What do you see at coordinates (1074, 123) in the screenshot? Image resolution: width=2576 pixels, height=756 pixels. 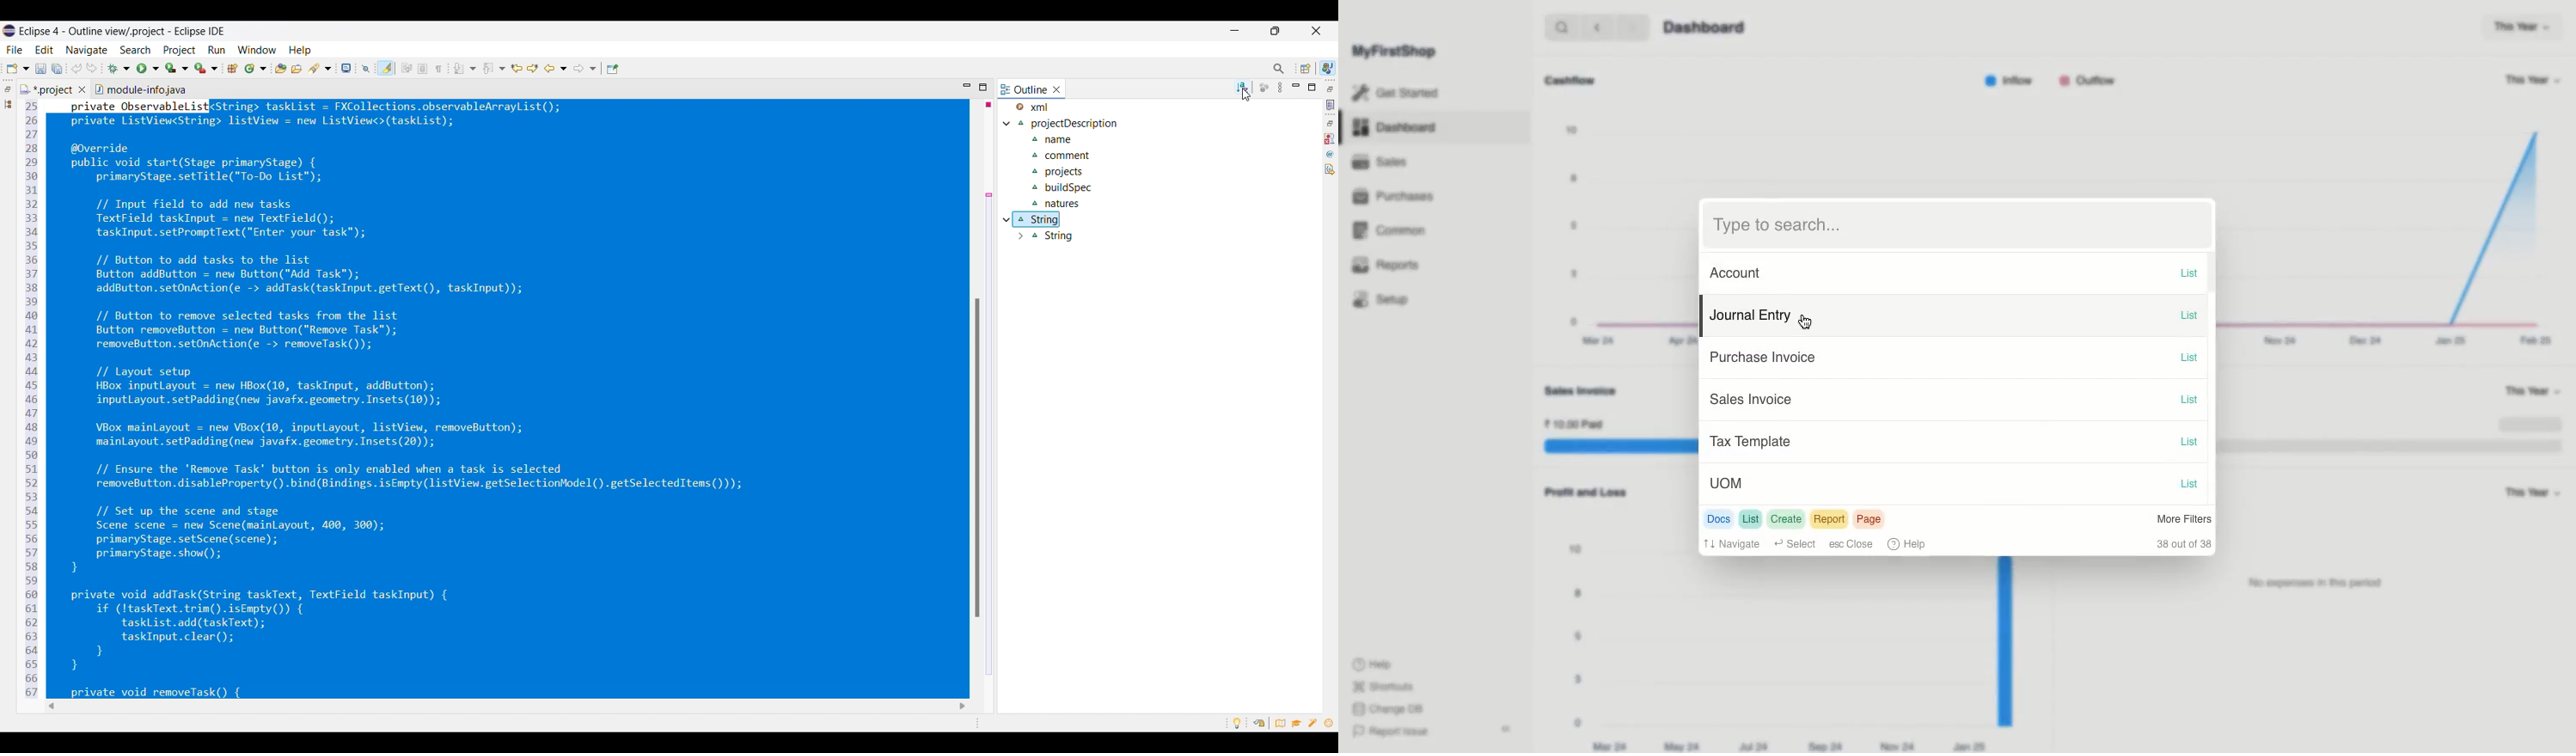 I see `project description` at bounding box center [1074, 123].